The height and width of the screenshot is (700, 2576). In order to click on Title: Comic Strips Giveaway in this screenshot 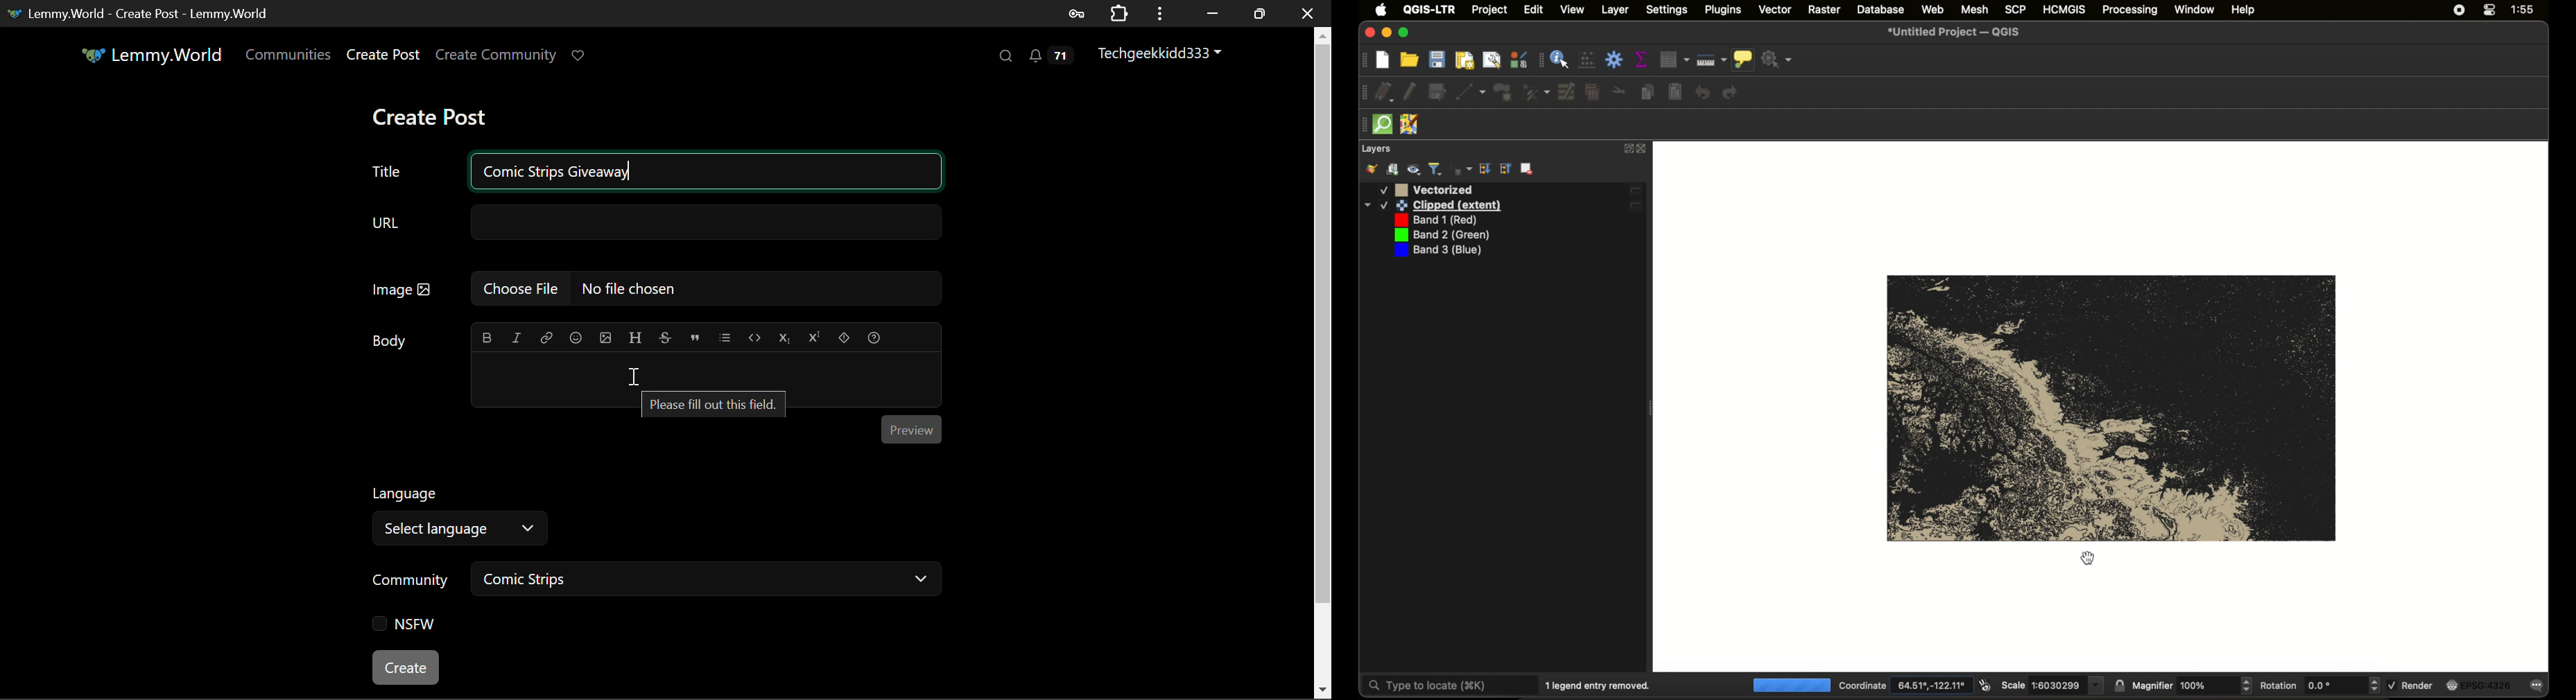, I will do `click(653, 173)`.